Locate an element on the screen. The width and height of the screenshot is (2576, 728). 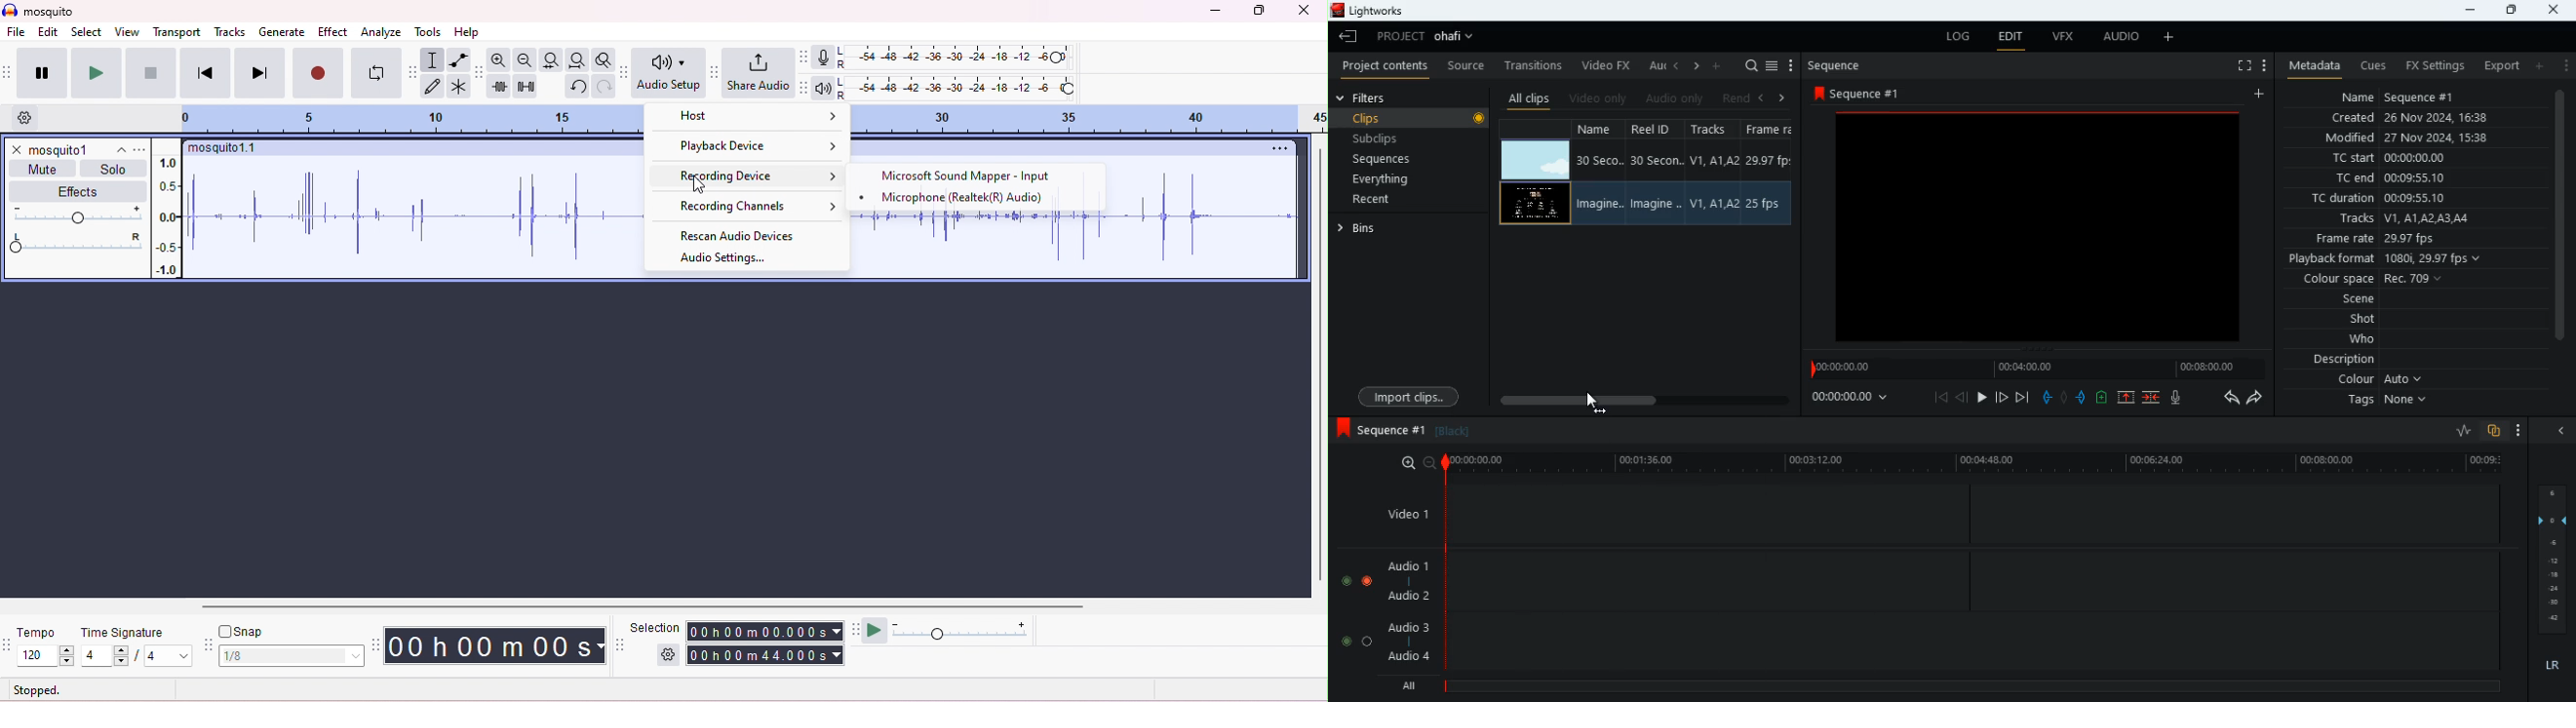
right is located at coordinates (1782, 98).